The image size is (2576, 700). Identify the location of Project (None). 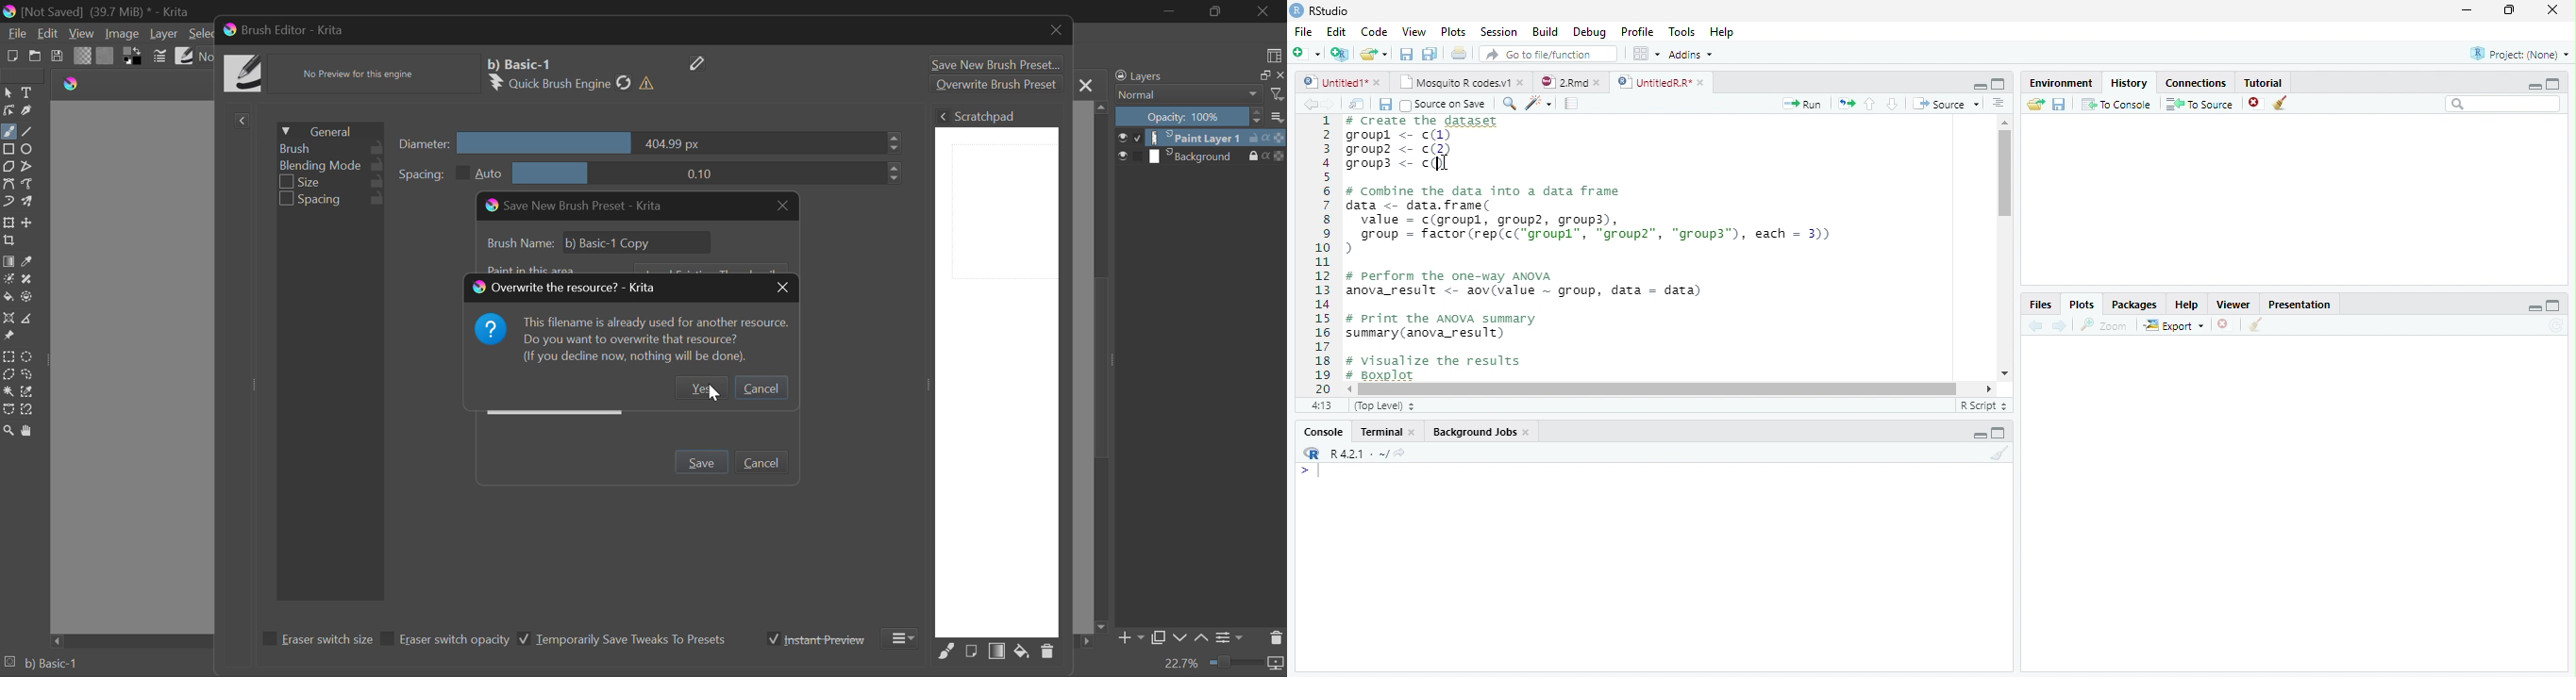
(2518, 54).